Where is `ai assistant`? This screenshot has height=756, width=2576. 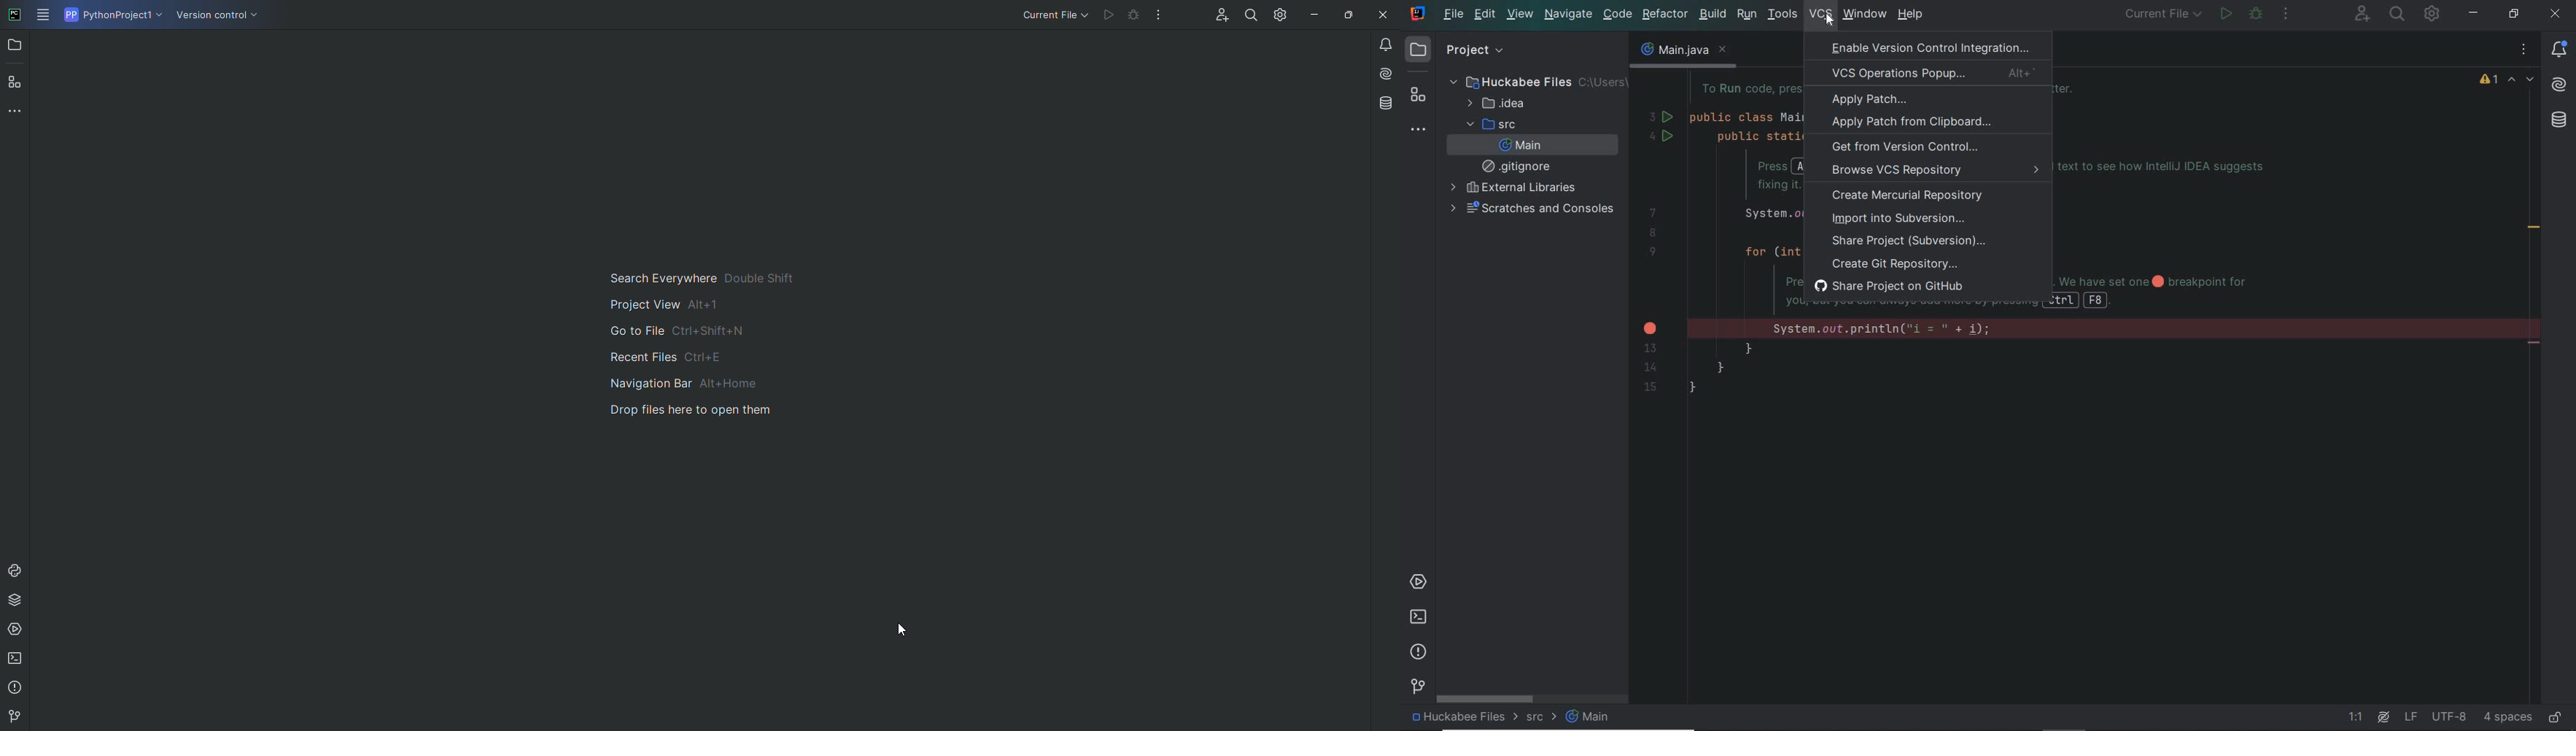
ai assistant is located at coordinates (2382, 716).